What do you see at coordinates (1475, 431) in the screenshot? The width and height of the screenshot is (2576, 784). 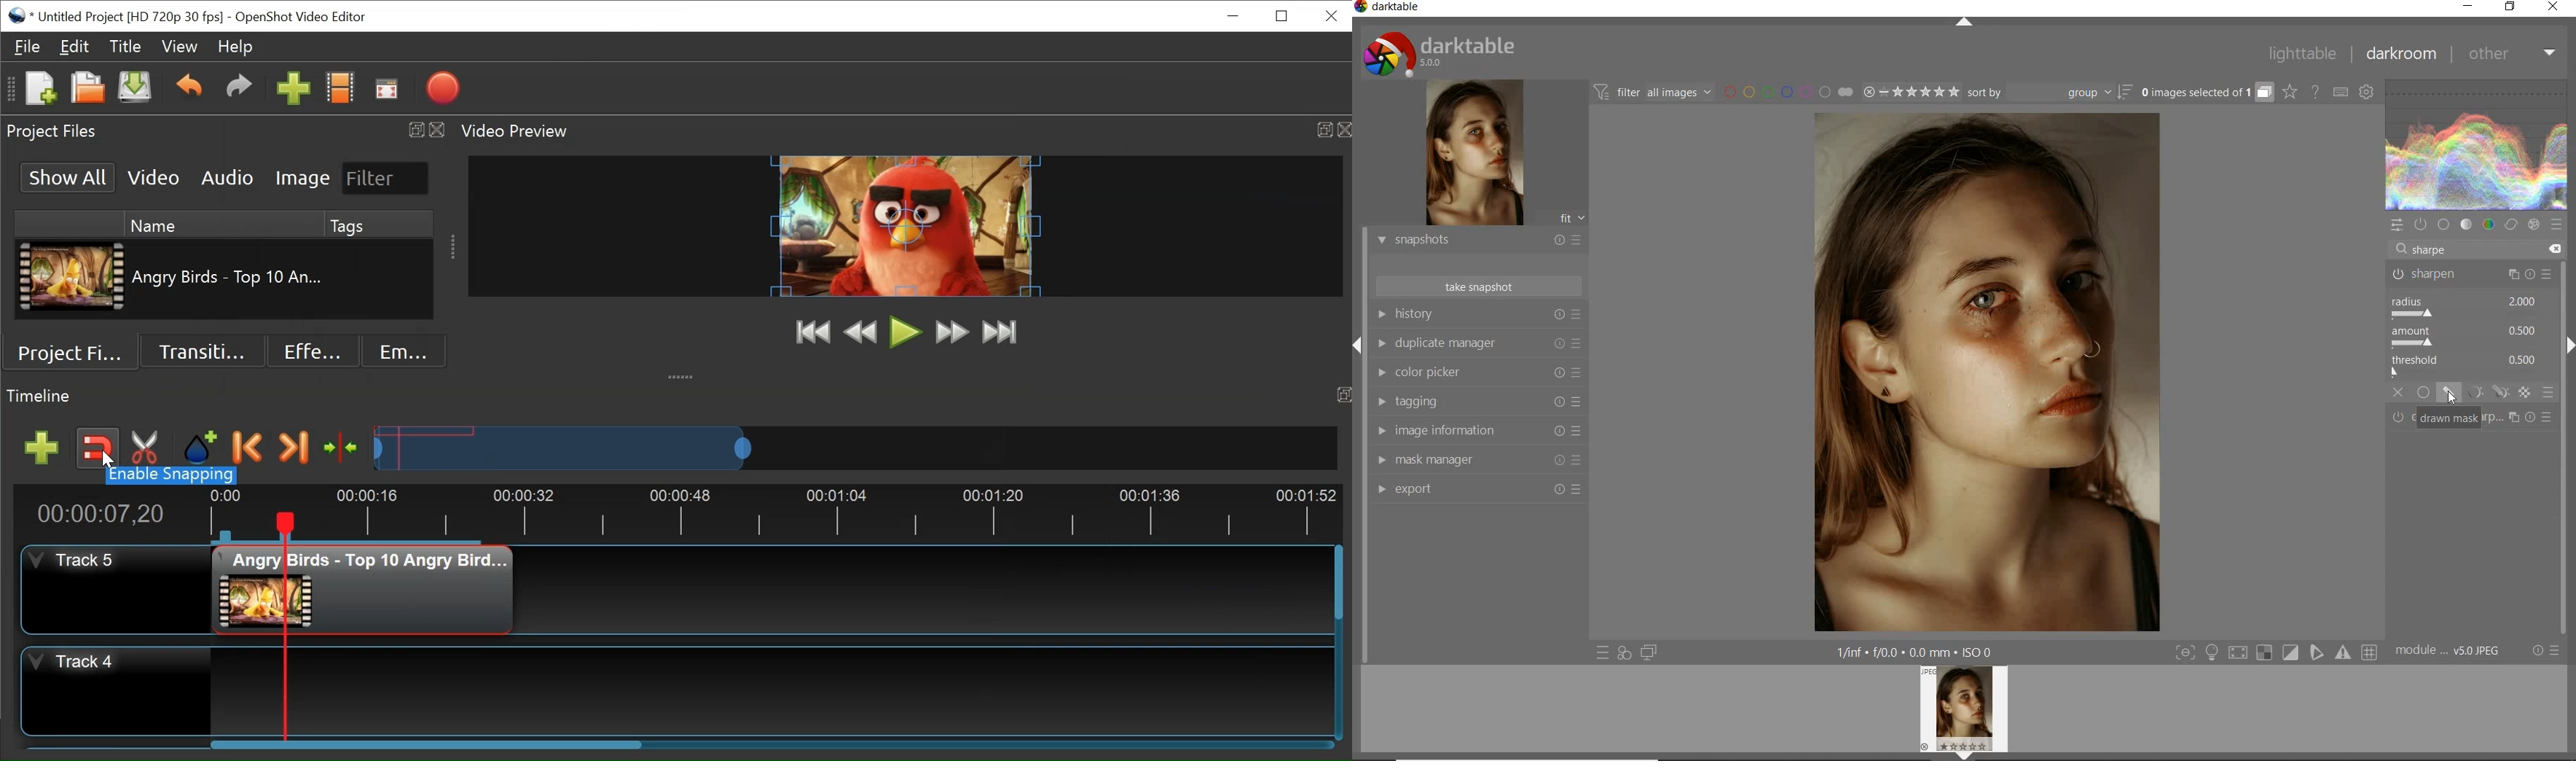 I see `image formation` at bounding box center [1475, 431].